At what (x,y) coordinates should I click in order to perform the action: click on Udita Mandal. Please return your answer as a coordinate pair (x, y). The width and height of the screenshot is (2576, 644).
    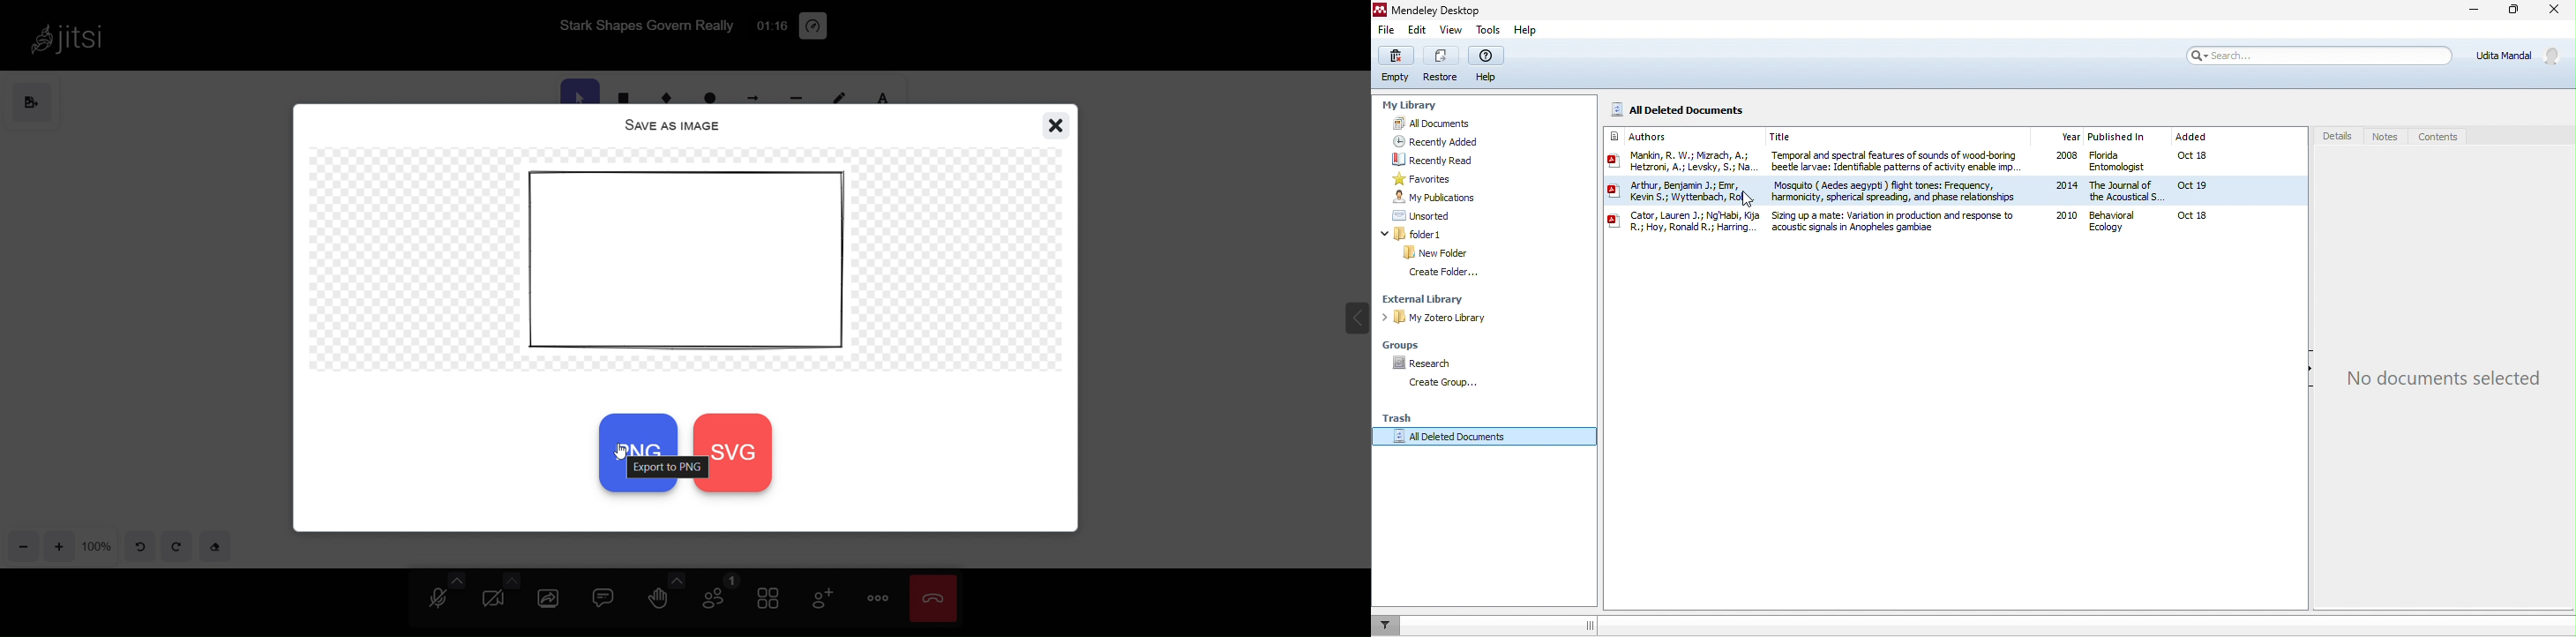
    Looking at the image, I should click on (2522, 56).